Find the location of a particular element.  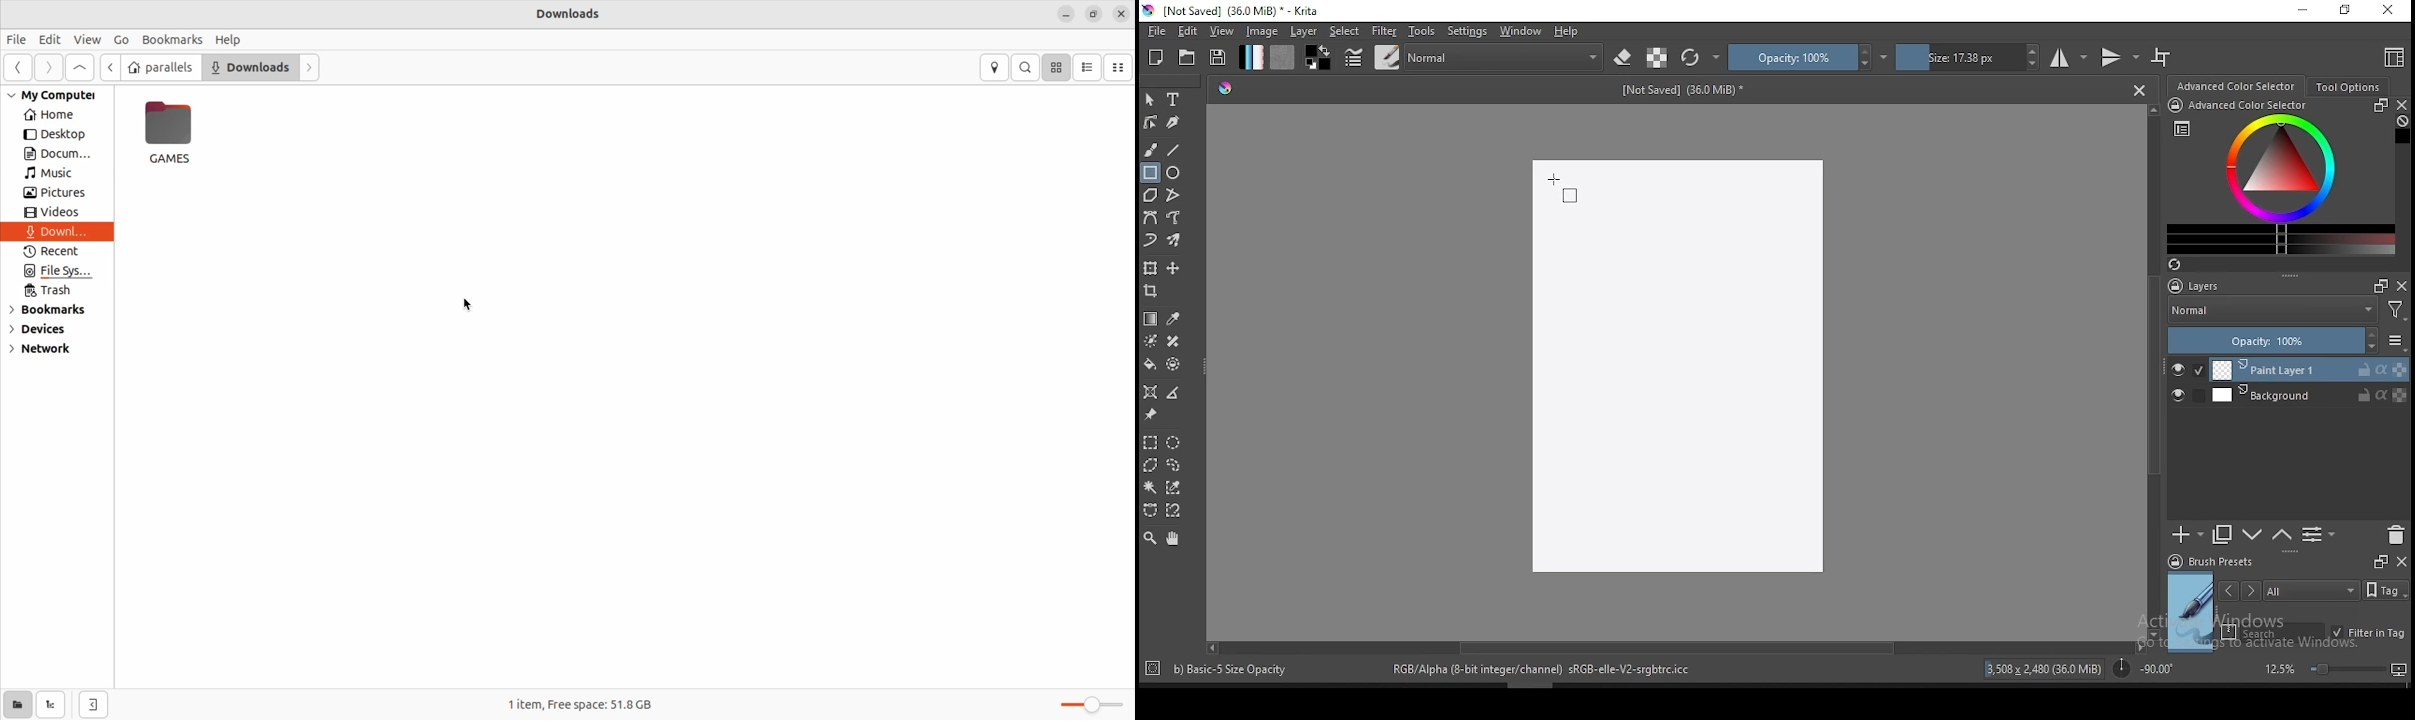

select shapes tool is located at coordinates (1150, 99).